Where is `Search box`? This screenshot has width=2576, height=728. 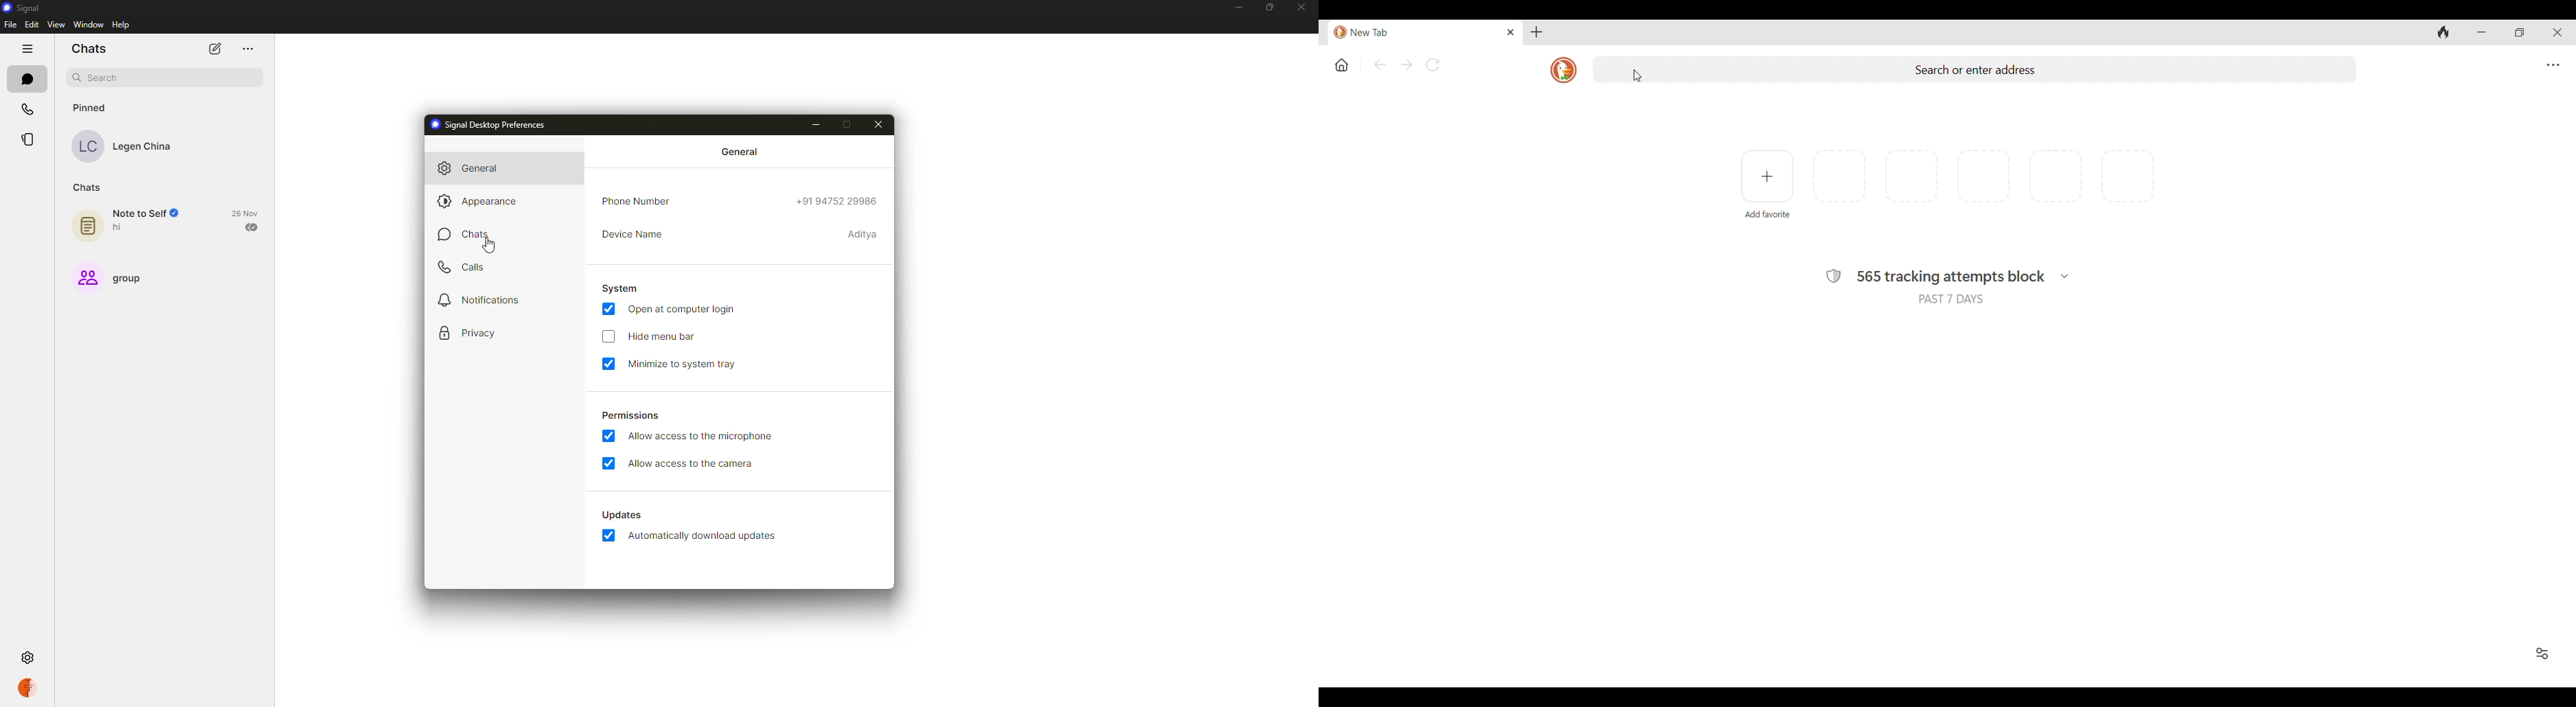 Search box is located at coordinates (1974, 69).